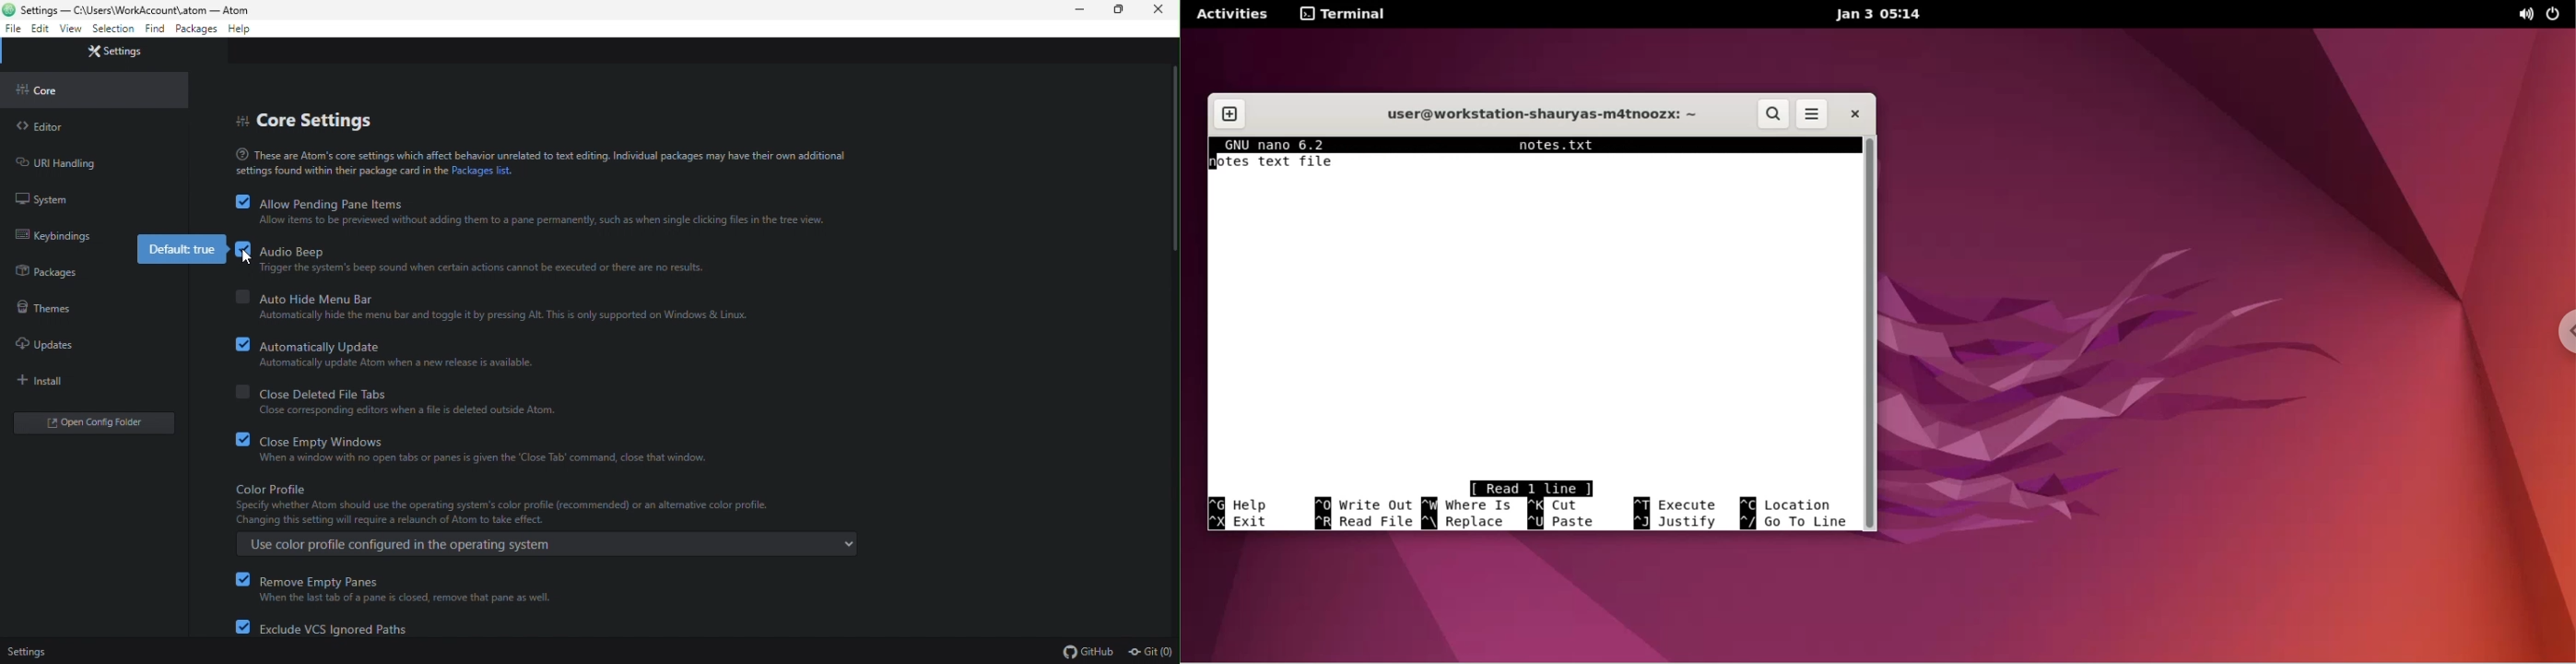 The image size is (2576, 672). What do you see at coordinates (45, 200) in the screenshot?
I see `system` at bounding box center [45, 200].